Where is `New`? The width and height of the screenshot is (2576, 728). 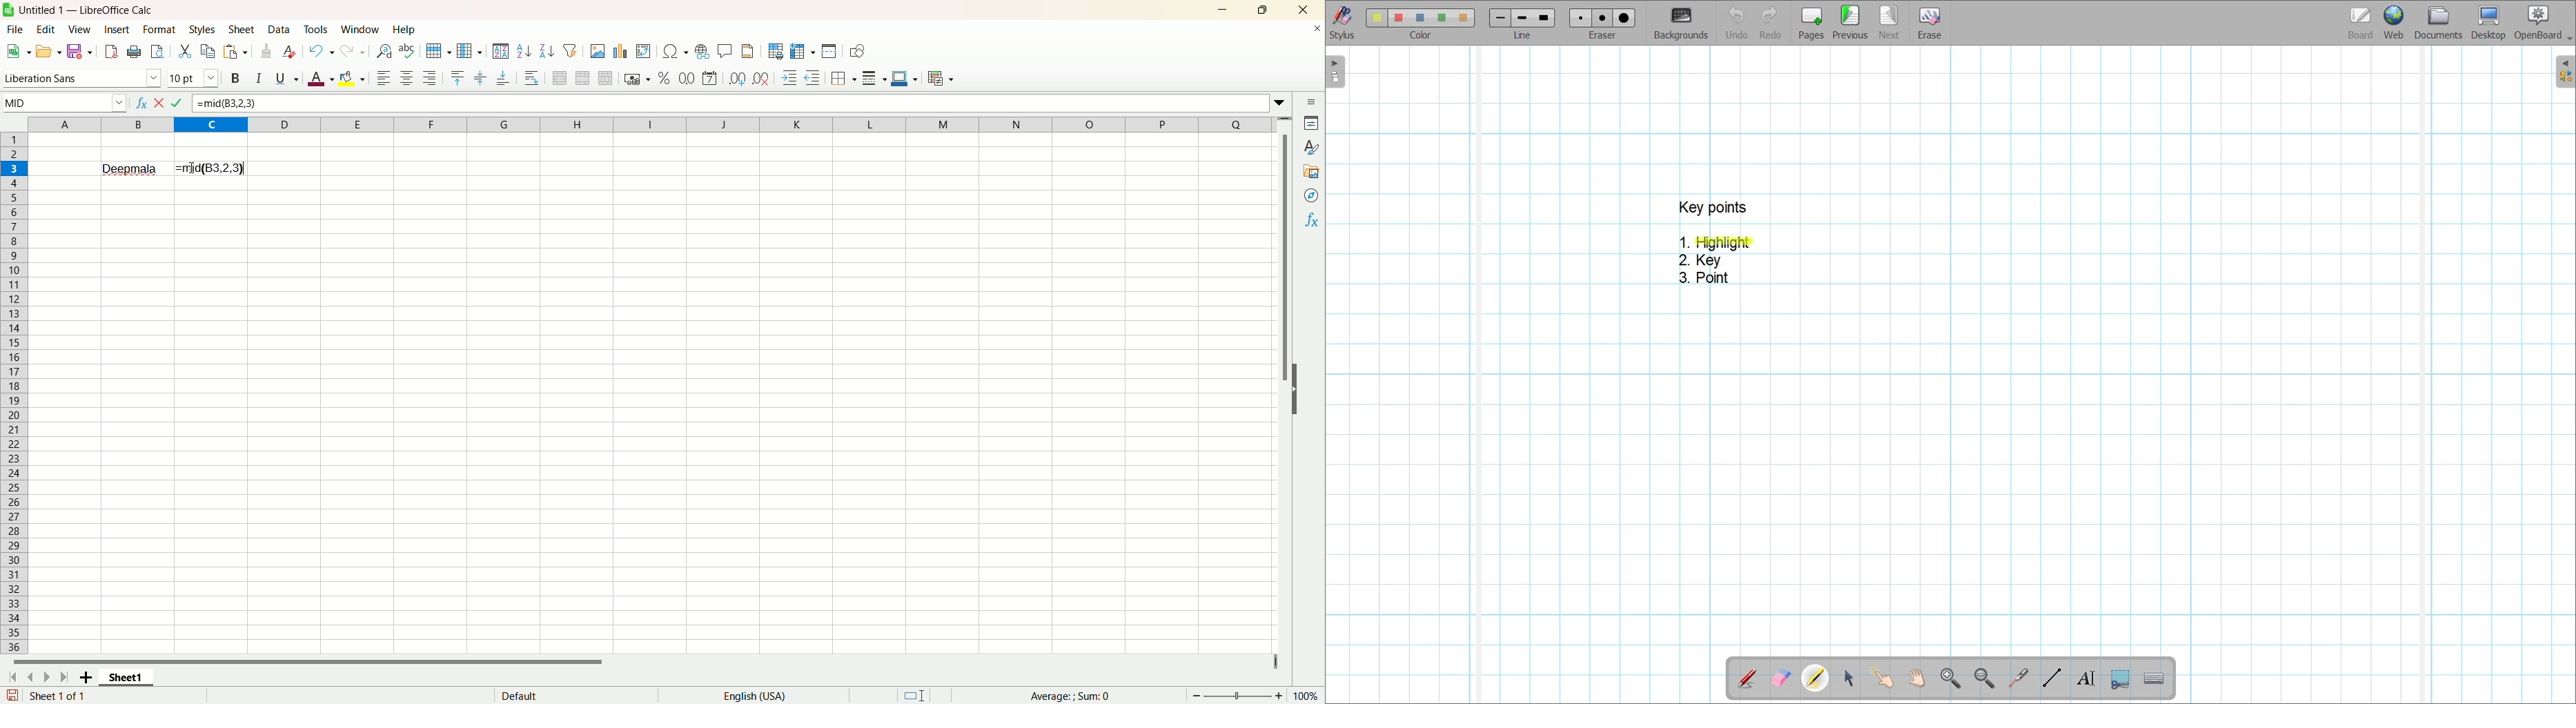
New is located at coordinates (17, 50).